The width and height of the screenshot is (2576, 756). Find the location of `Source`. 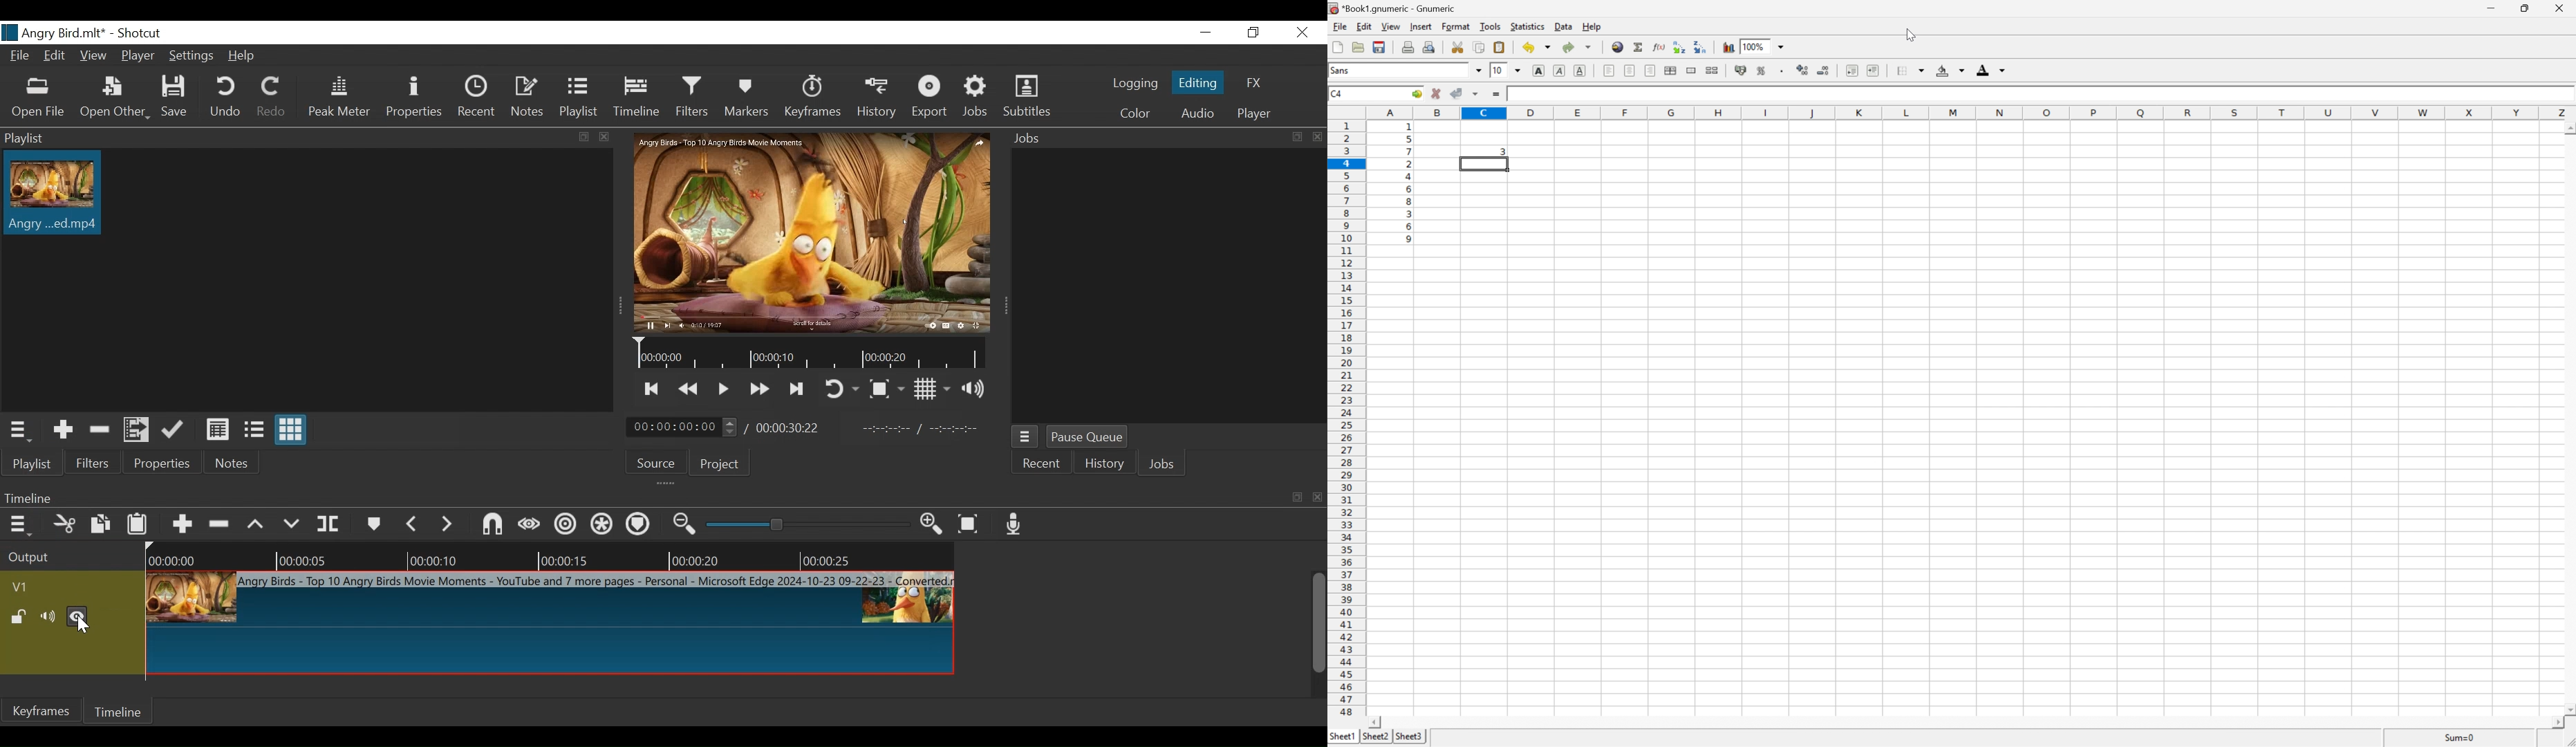

Source is located at coordinates (655, 463).